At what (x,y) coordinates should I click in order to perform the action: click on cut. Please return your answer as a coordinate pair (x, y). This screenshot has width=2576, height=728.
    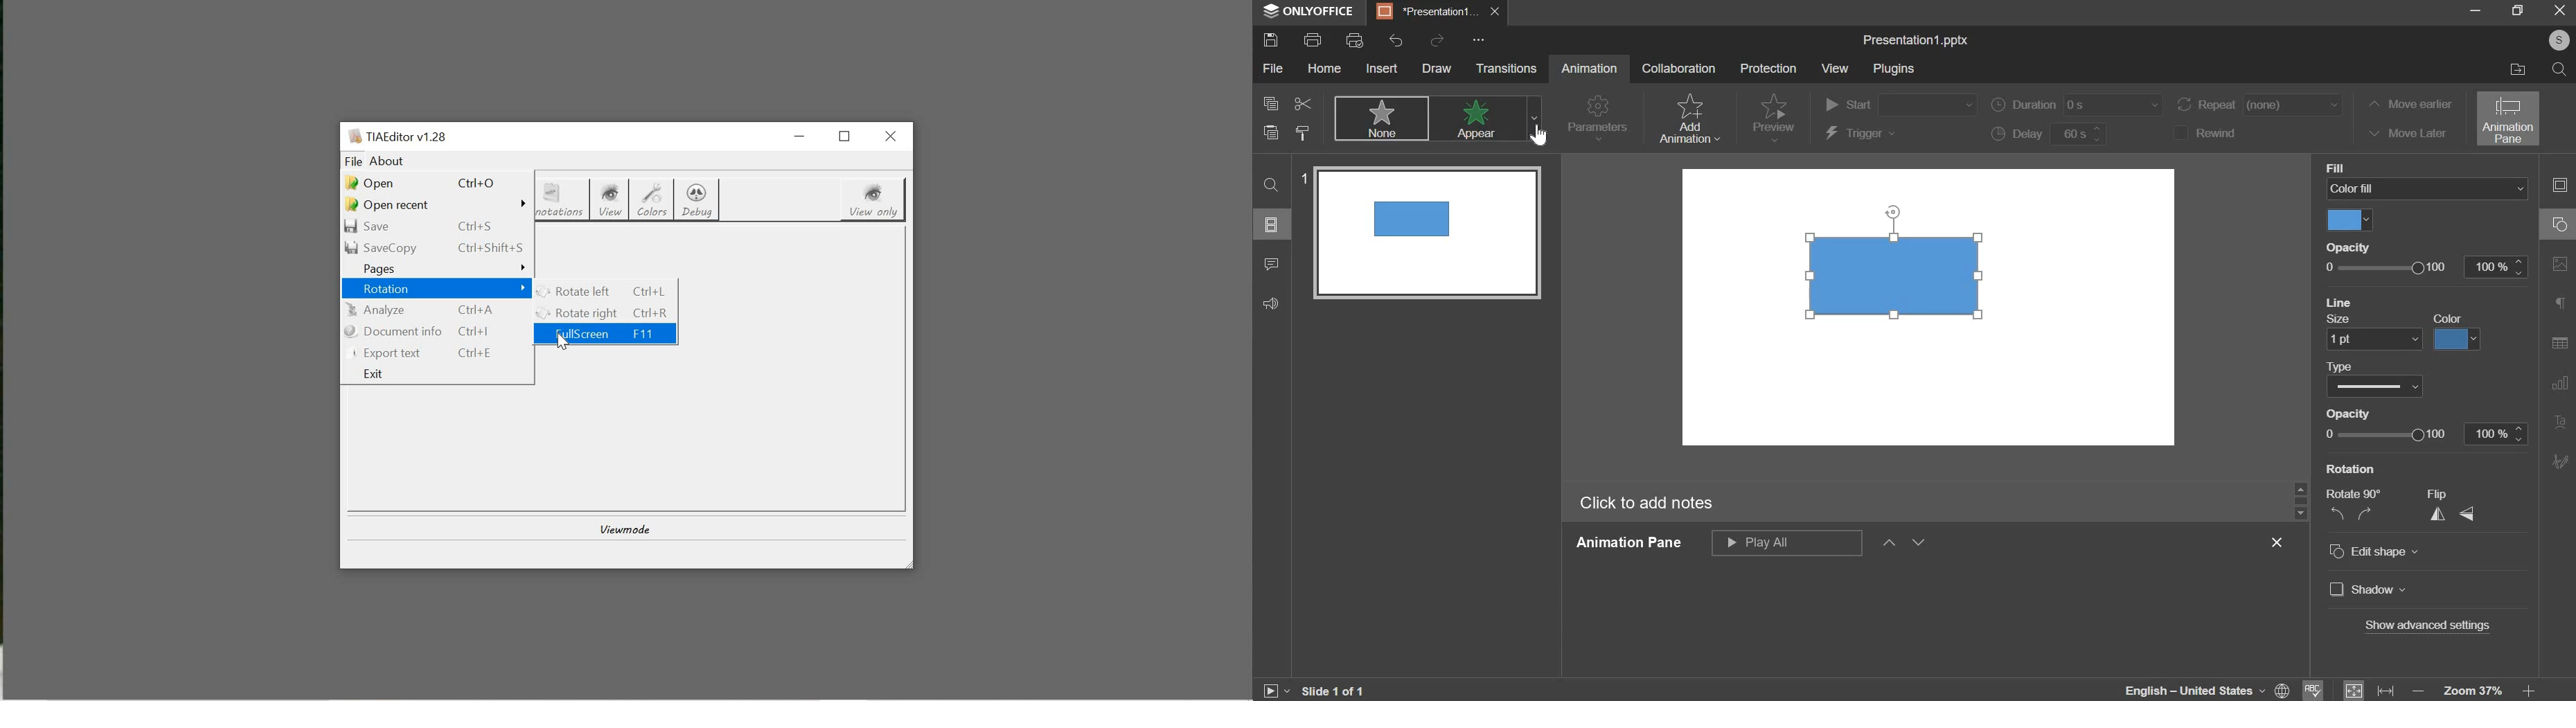
    Looking at the image, I should click on (1304, 103).